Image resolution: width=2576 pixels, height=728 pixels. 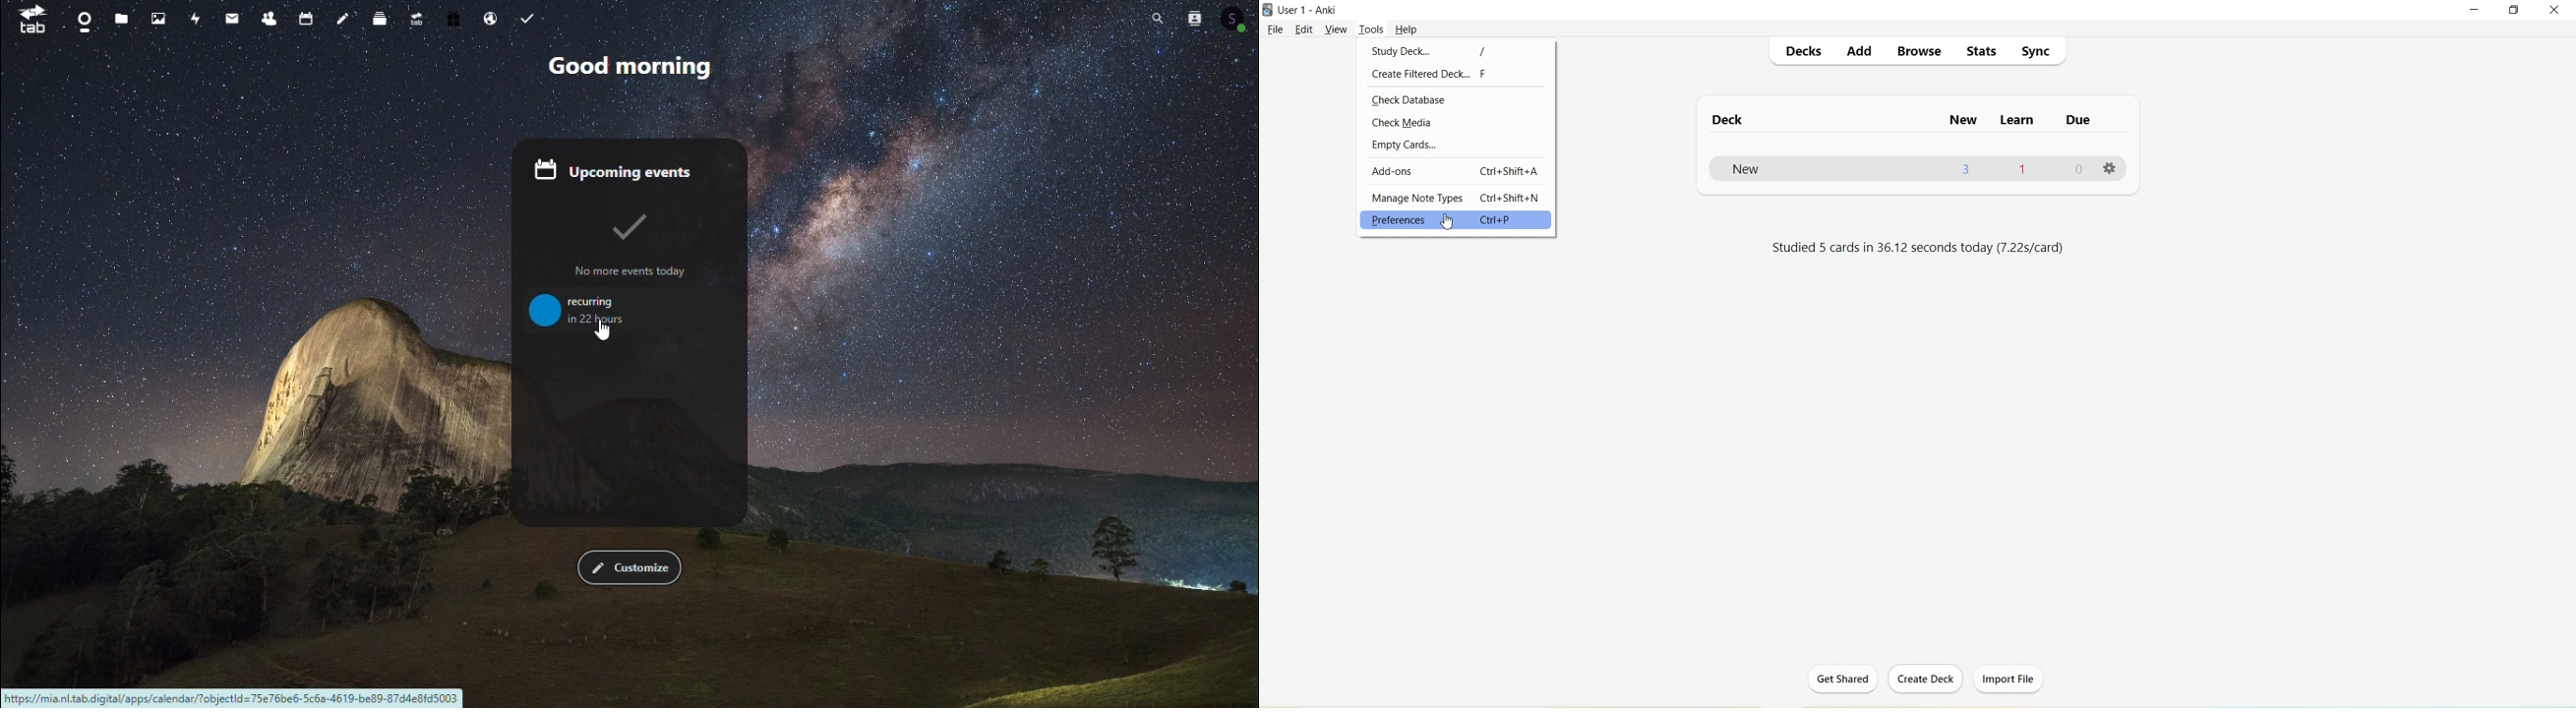 I want to click on Account icon, so click(x=1234, y=17).